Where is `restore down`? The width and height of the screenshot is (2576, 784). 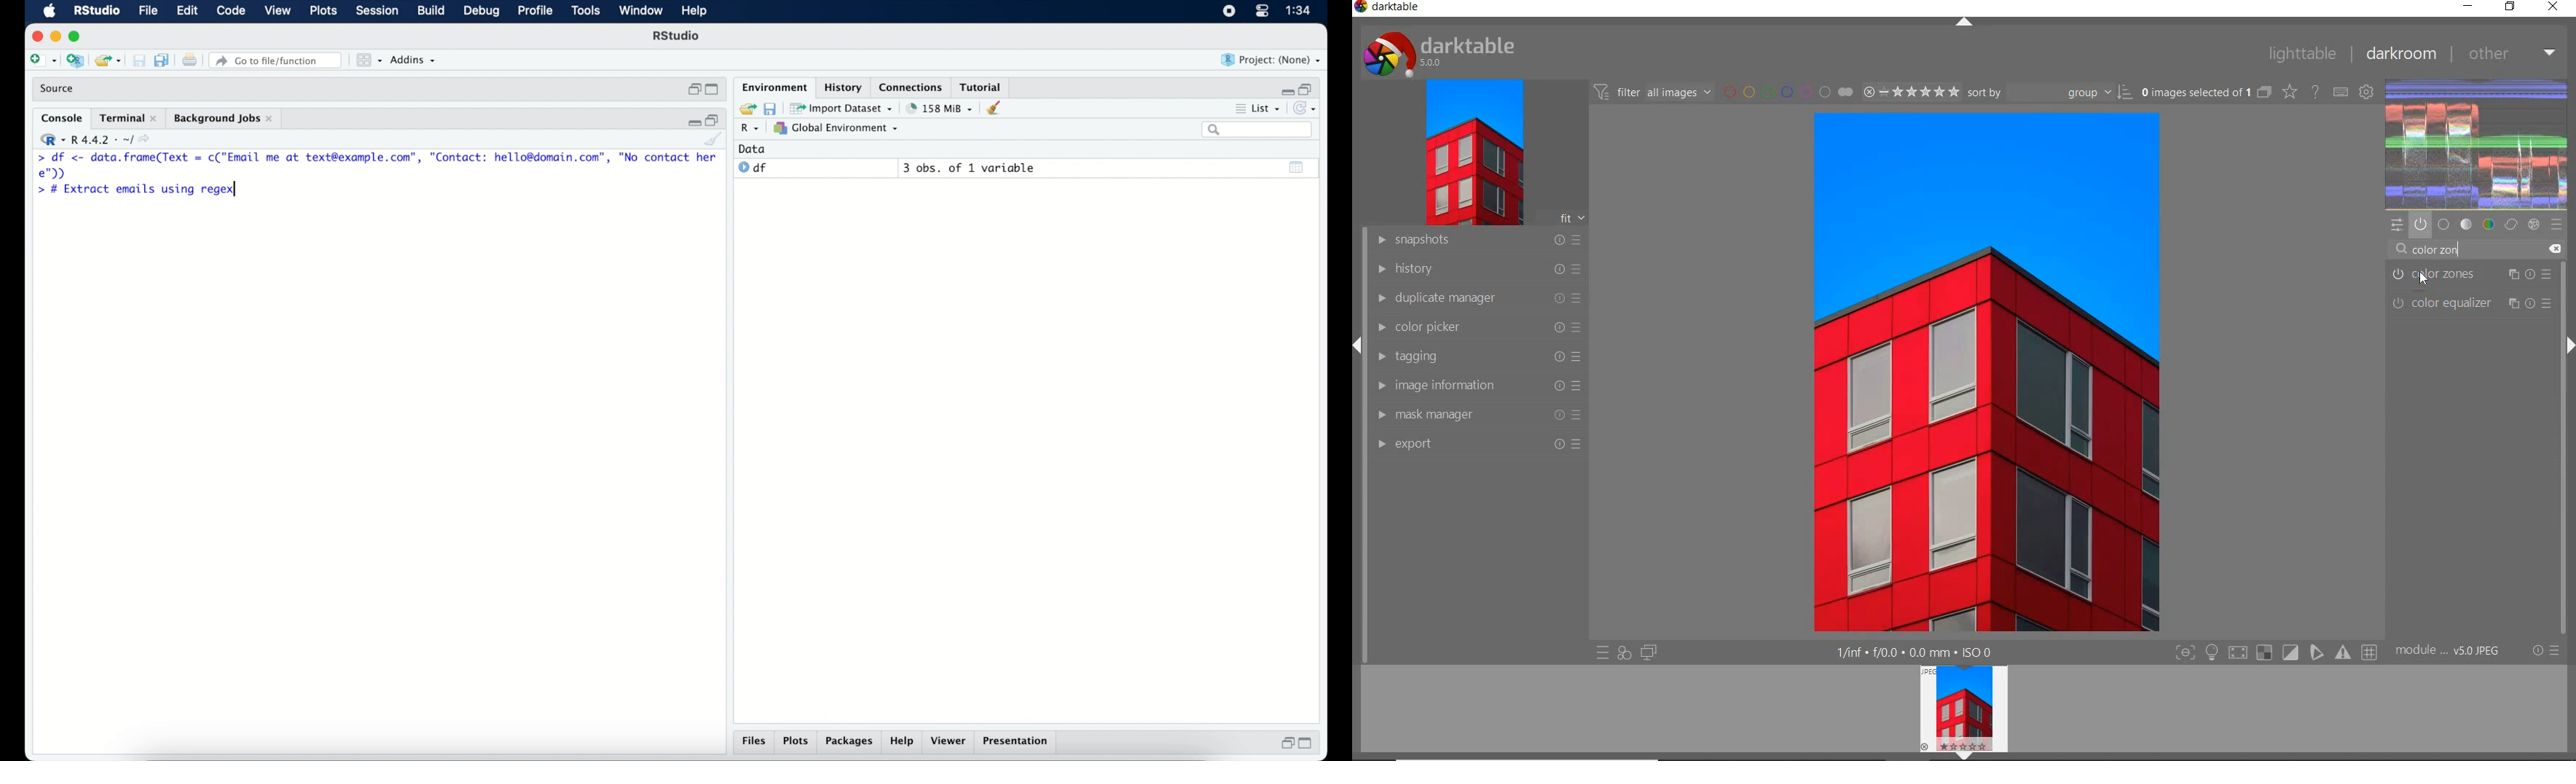
restore down is located at coordinates (715, 120).